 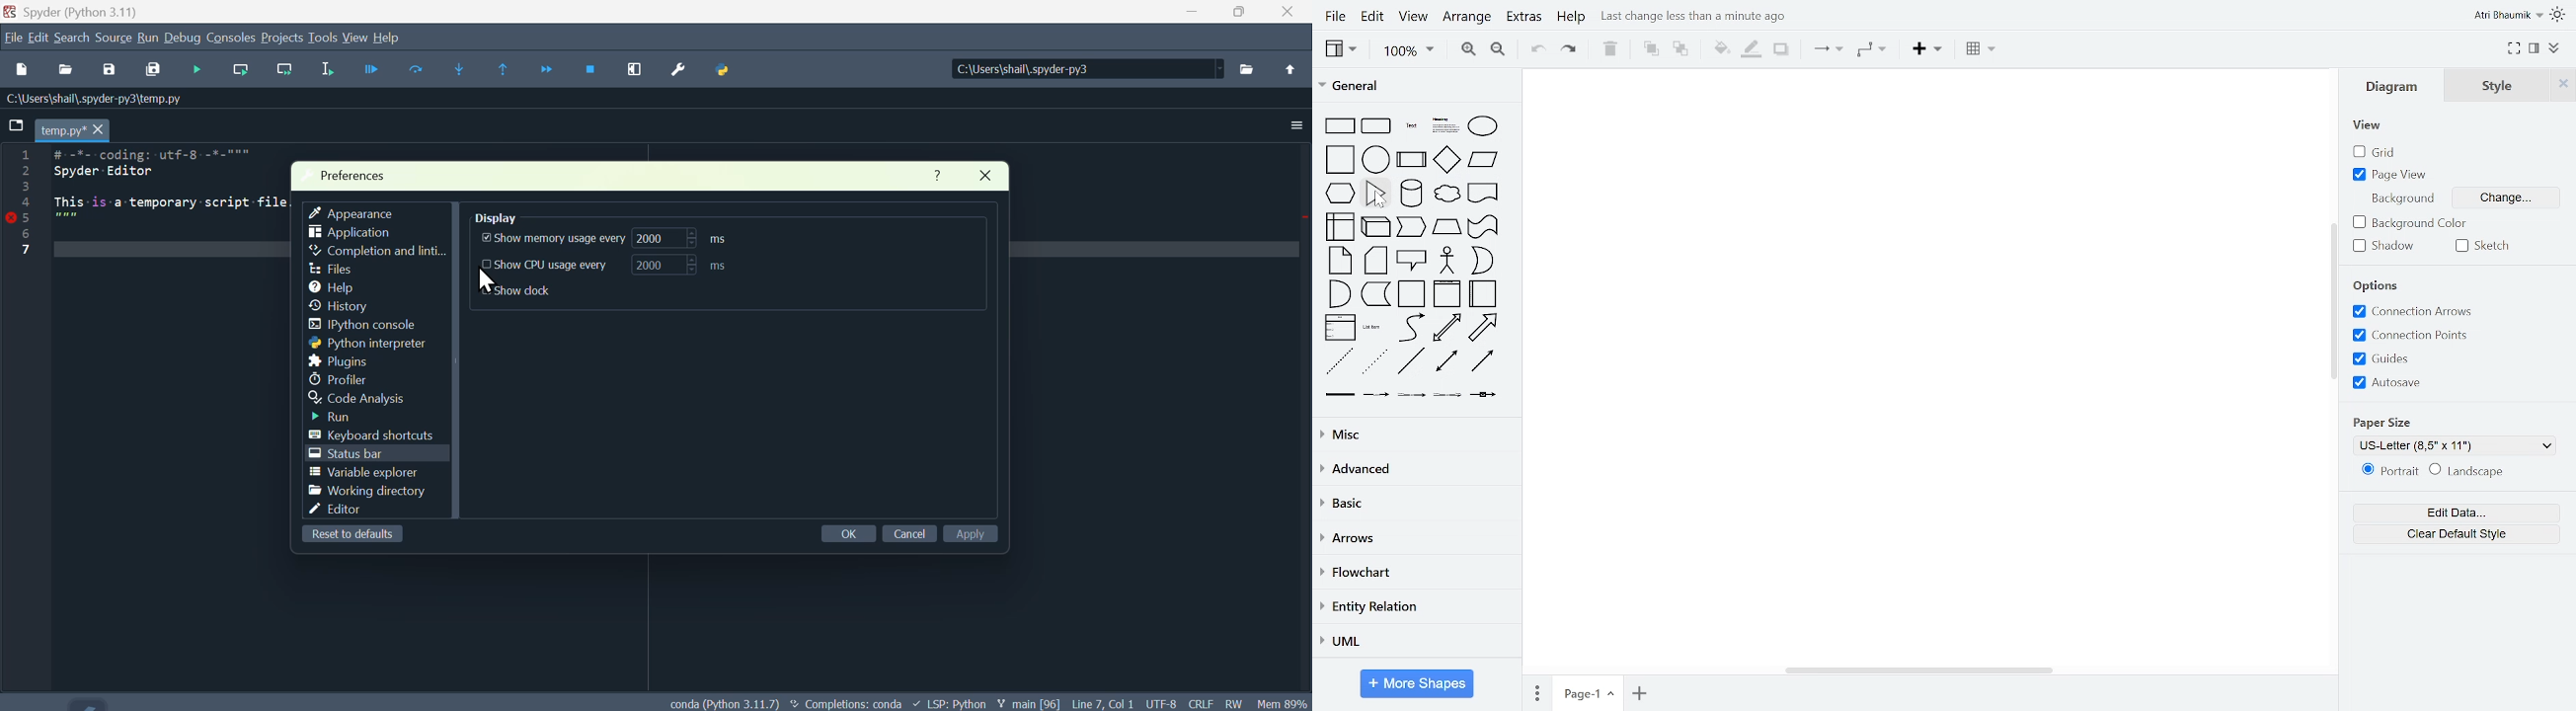 I want to click on Close, so click(x=1291, y=13).